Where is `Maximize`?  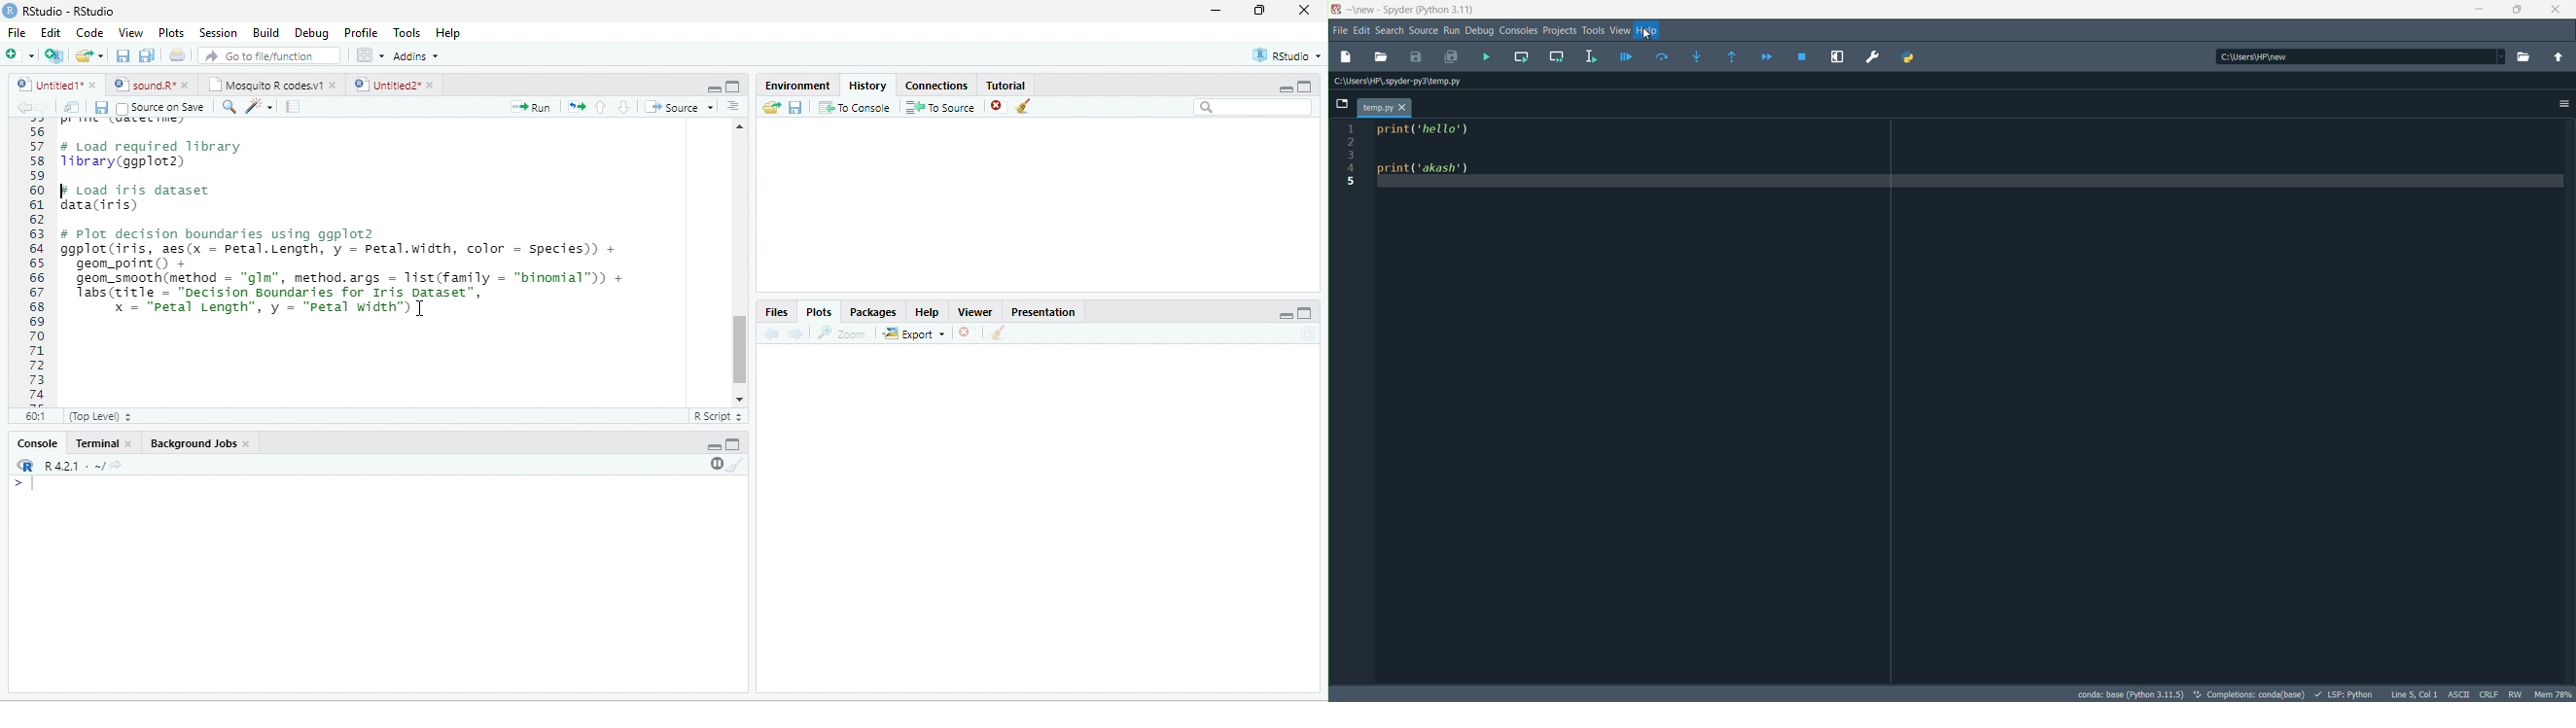 Maximize is located at coordinates (733, 444).